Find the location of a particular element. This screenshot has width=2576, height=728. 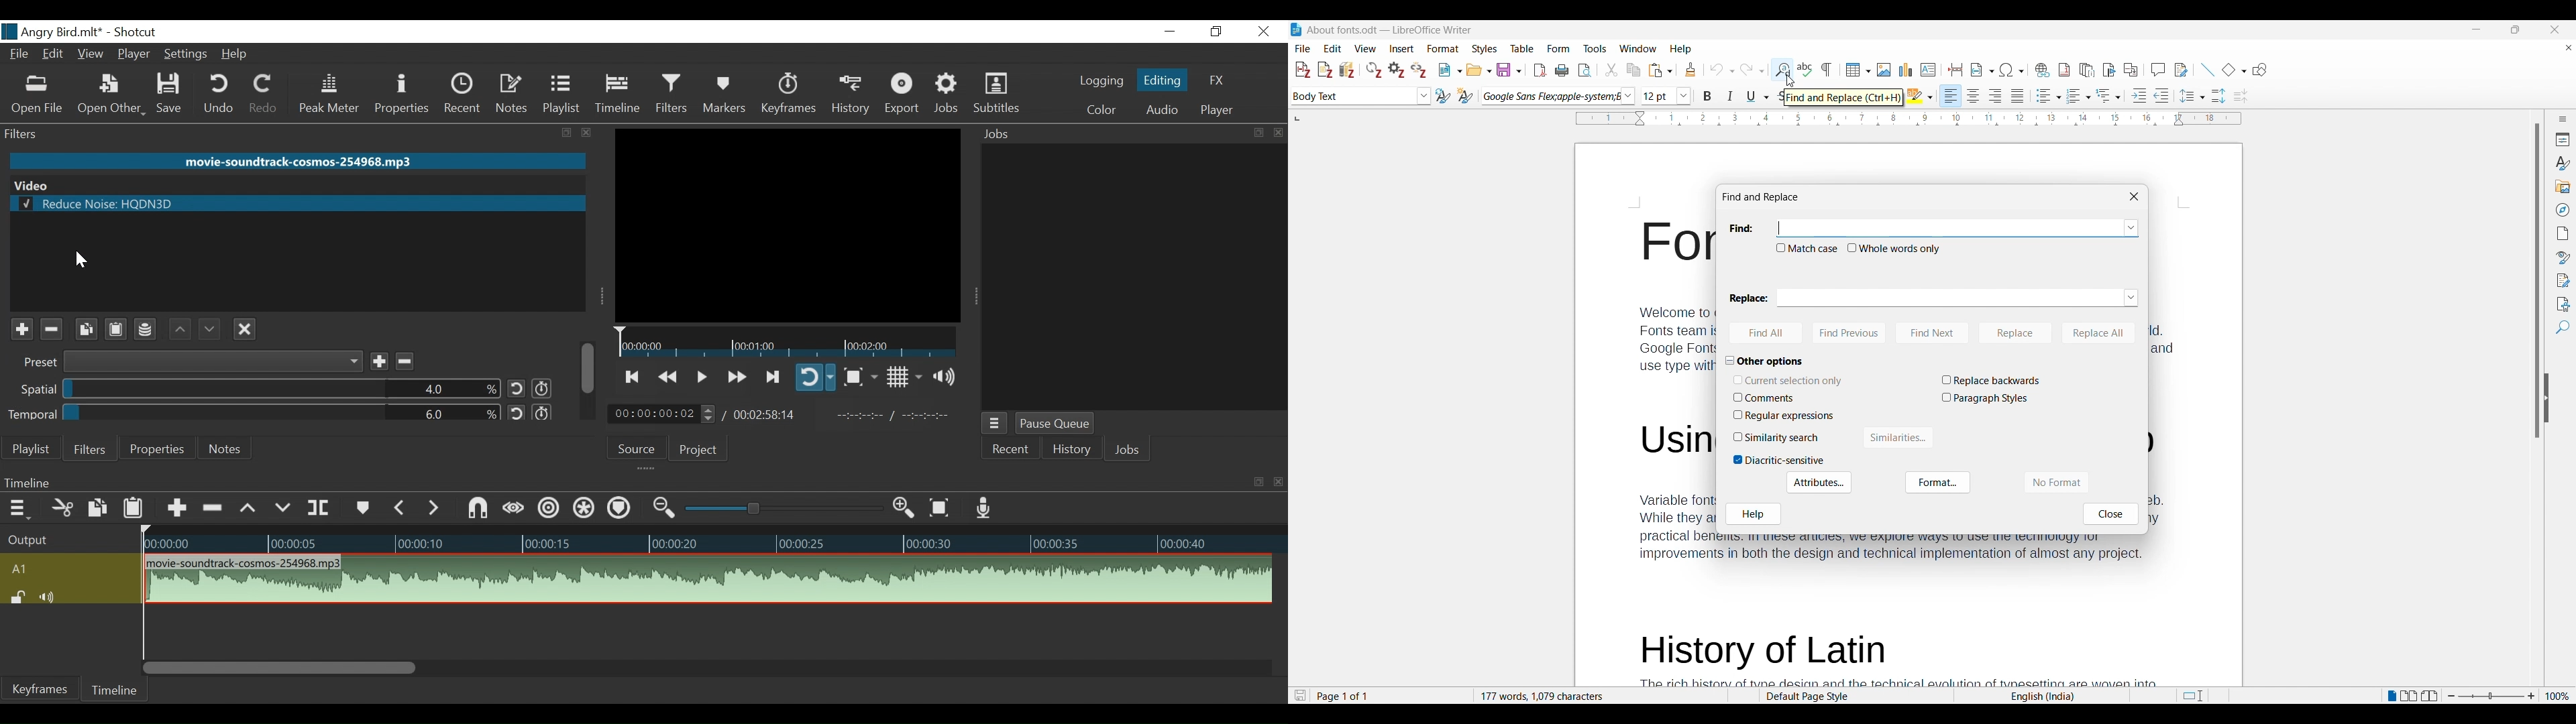

Notes is located at coordinates (513, 94).